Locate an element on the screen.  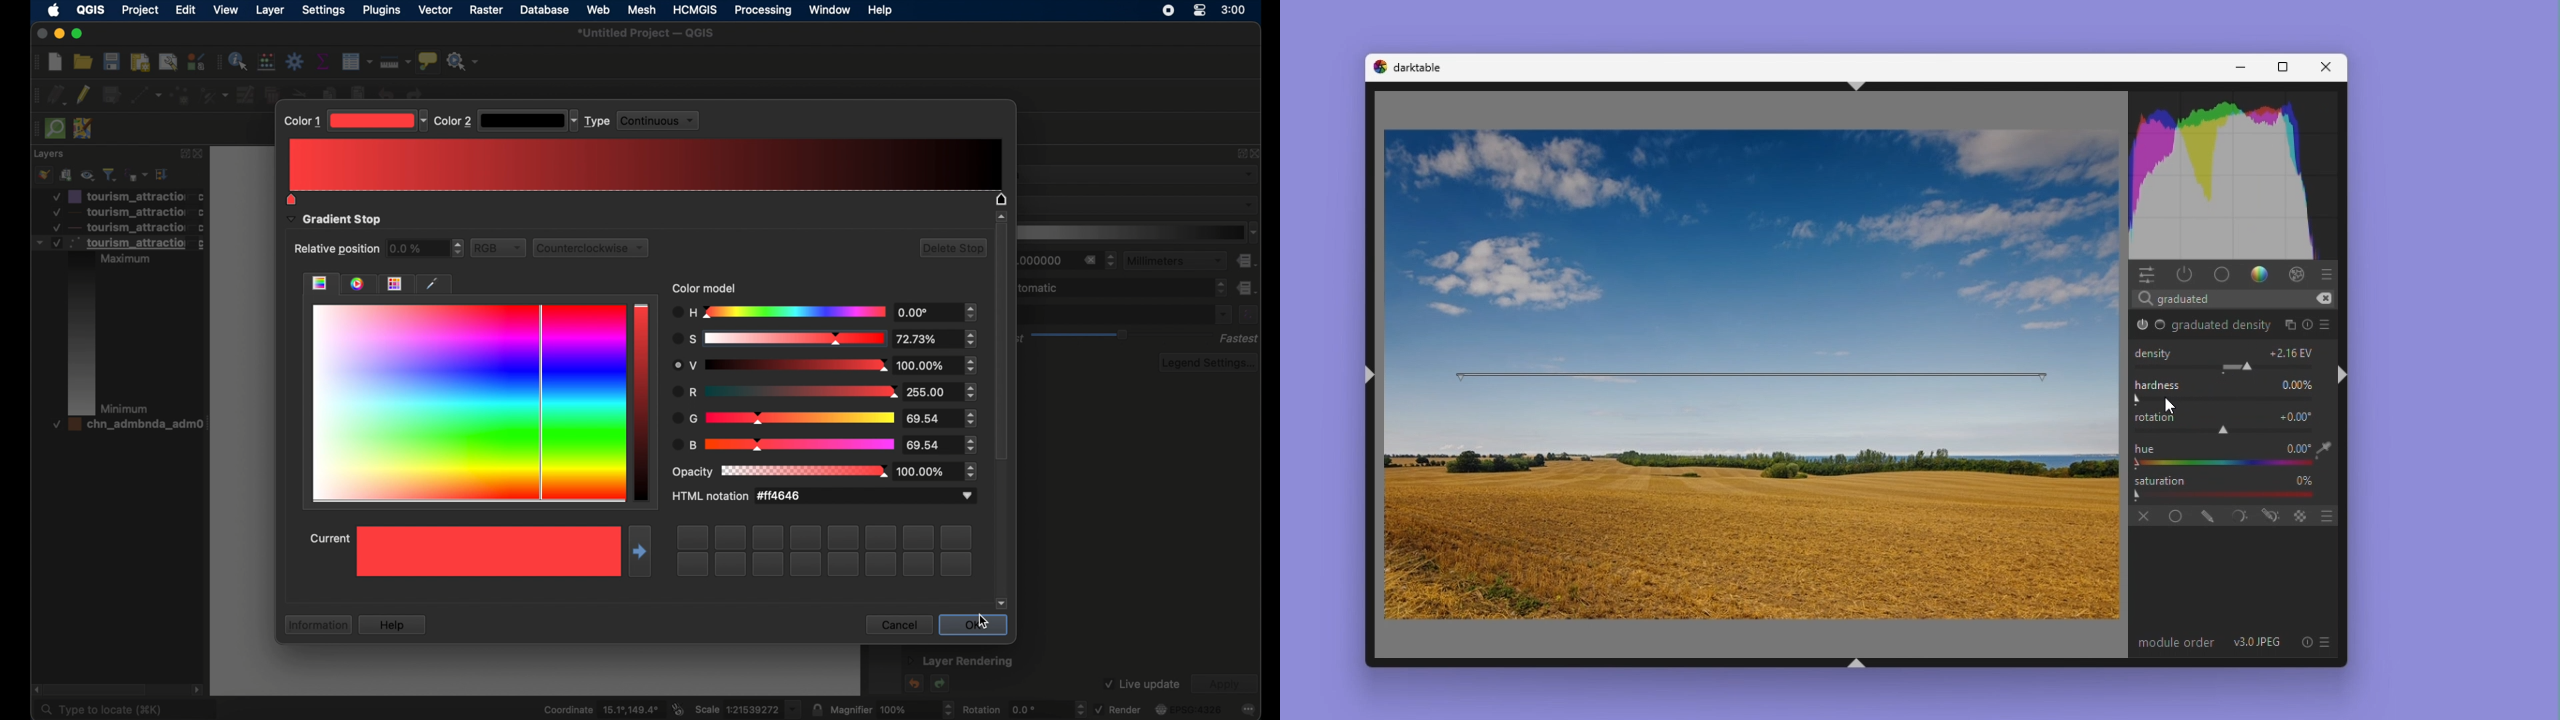
layers is located at coordinates (49, 154).